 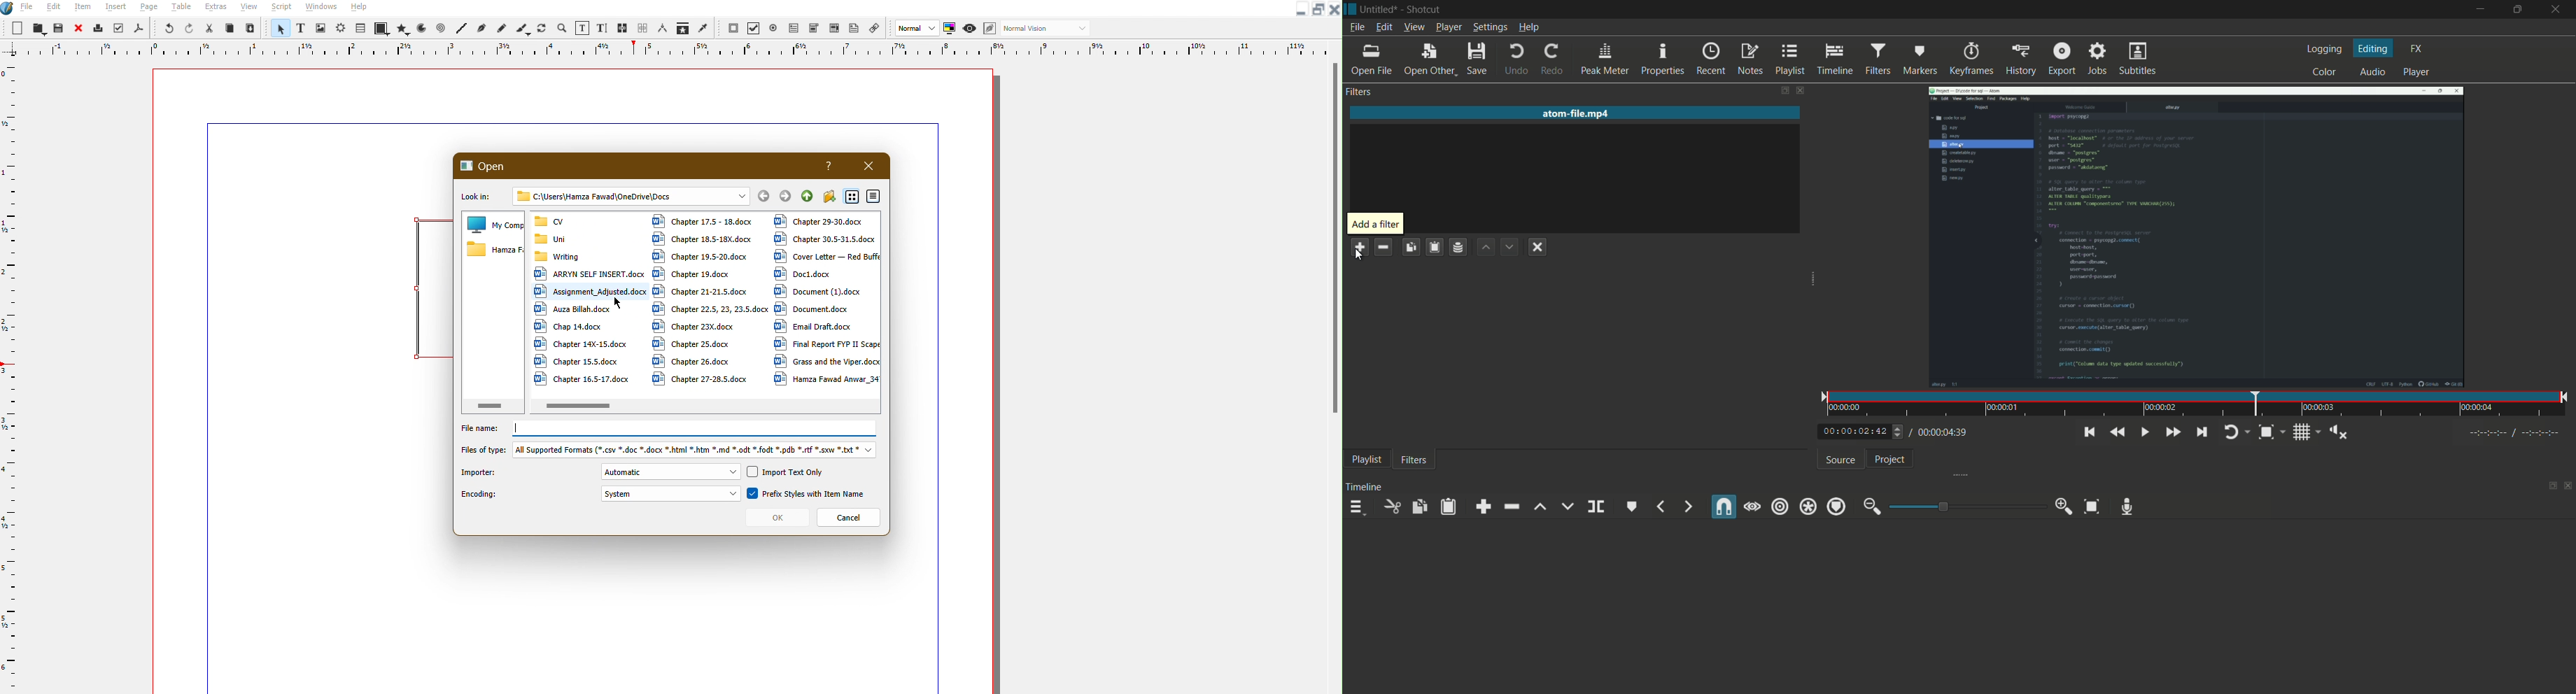 What do you see at coordinates (1780, 506) in the screenshot?
I see `ripple` at bounding box center [1780, 506].